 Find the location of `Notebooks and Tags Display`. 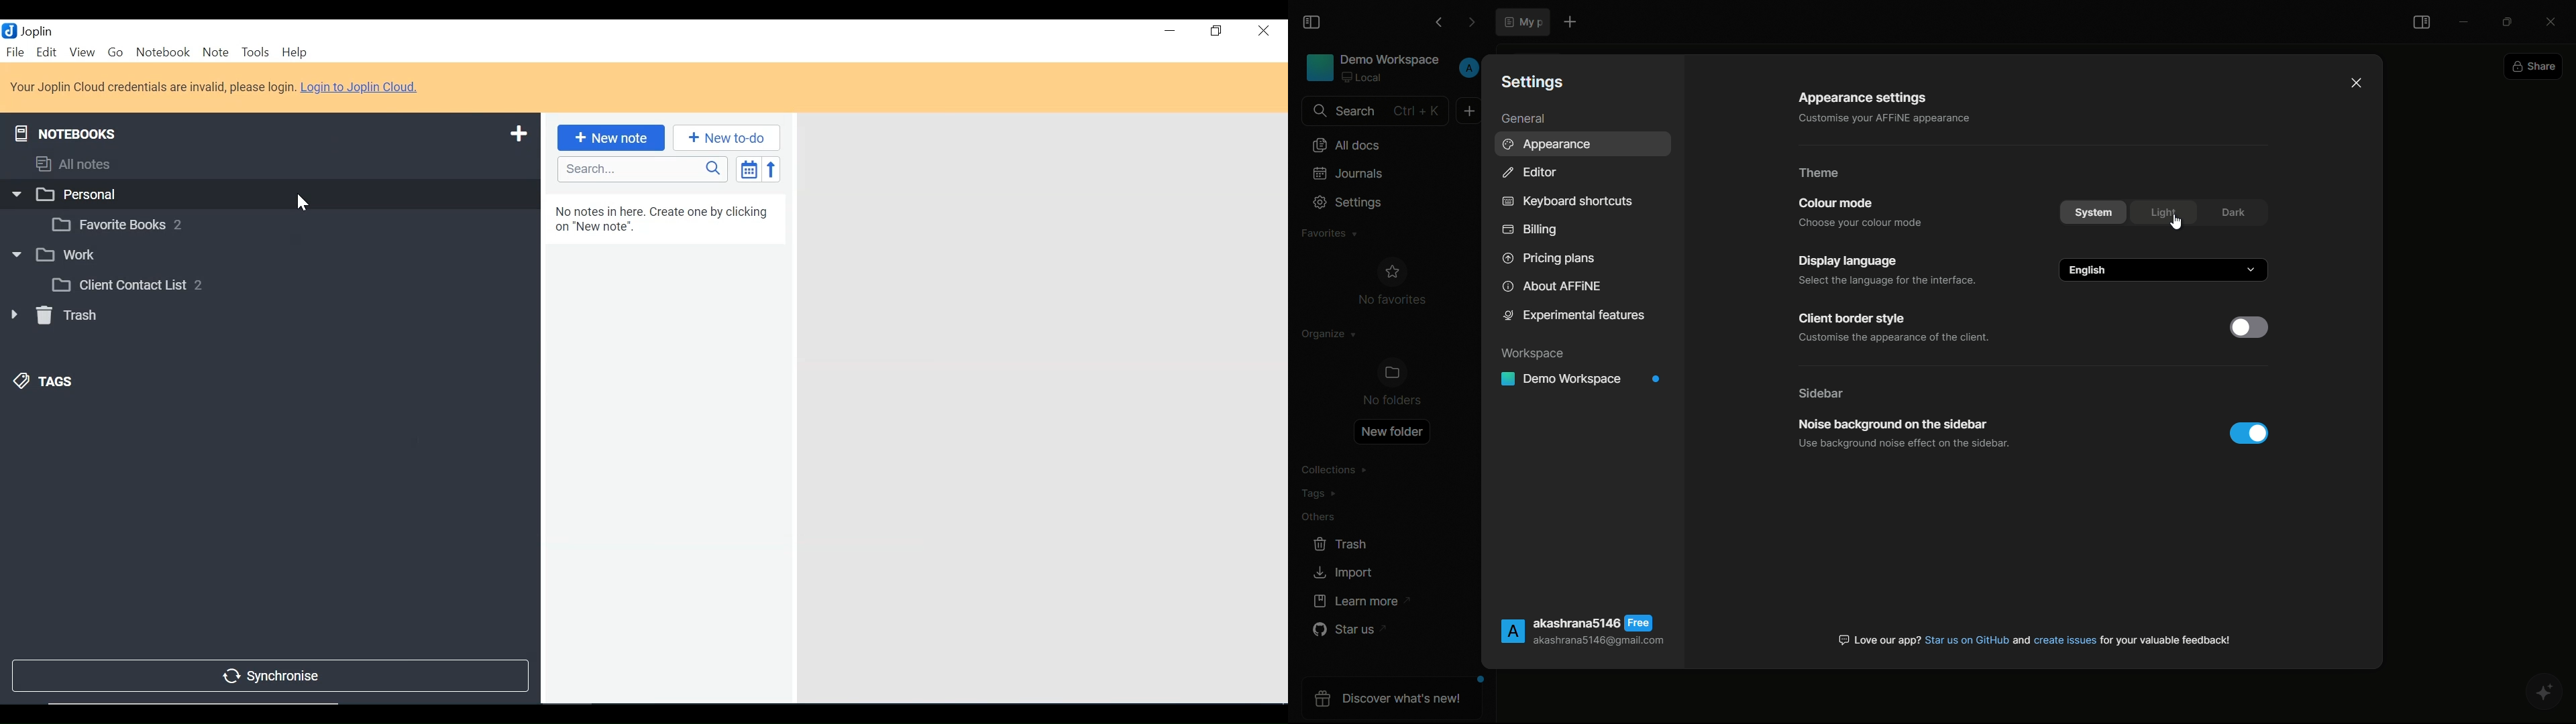

Notebooks and Tags Display is located at coordinates (268, 164).